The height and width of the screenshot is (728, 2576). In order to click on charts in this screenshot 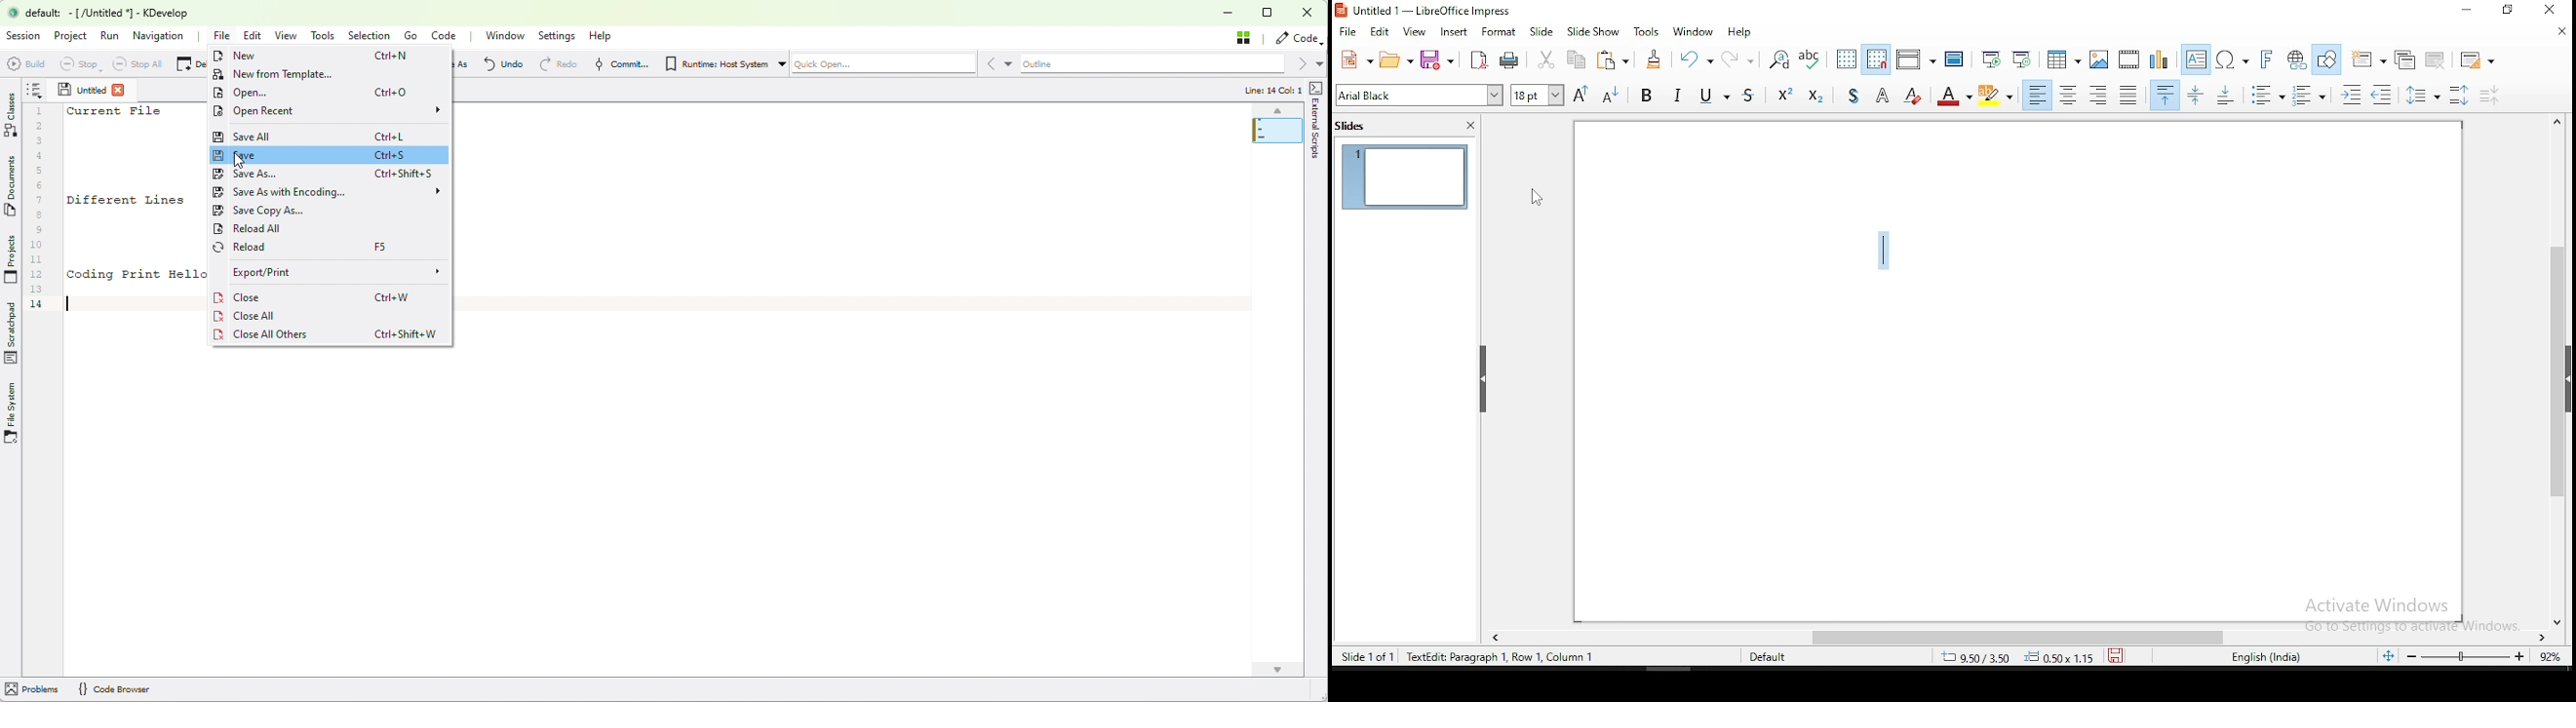, I will do `click(2160, 58)`.